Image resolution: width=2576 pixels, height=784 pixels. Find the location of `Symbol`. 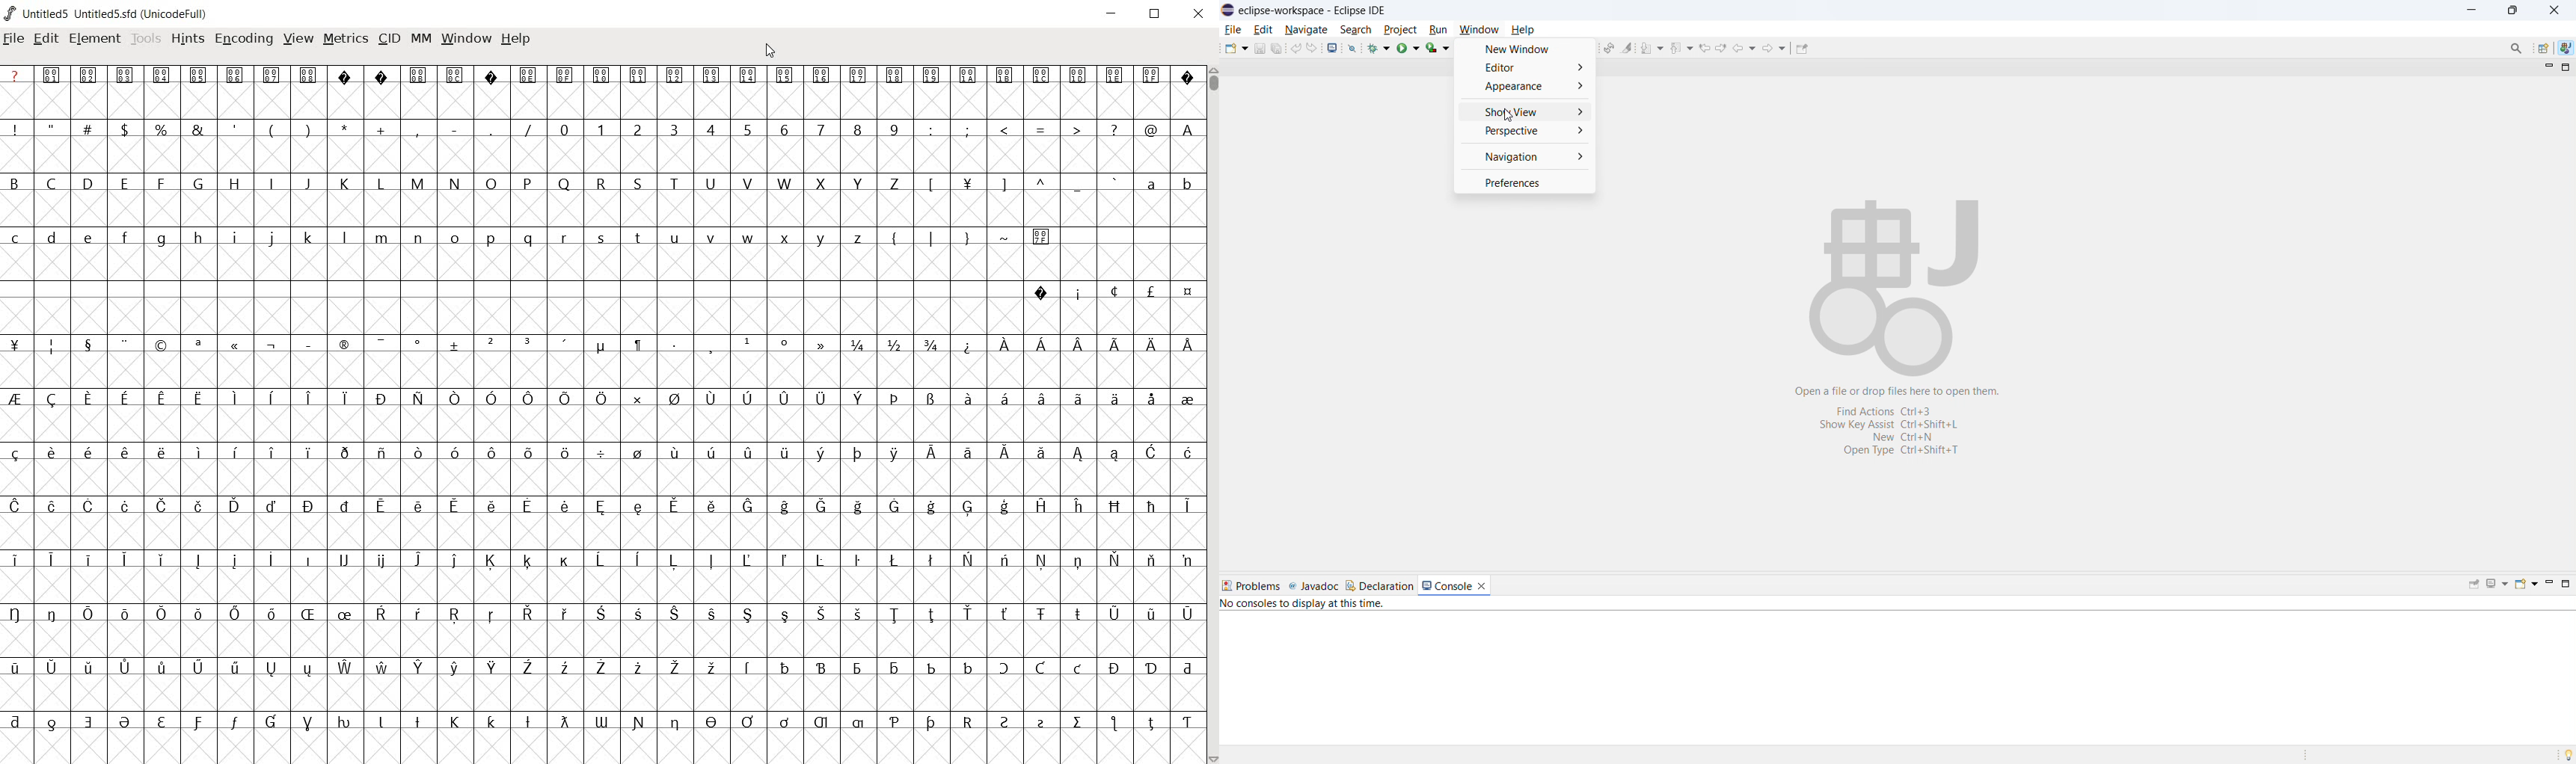

Symbol is located at coordinates (417, 721).